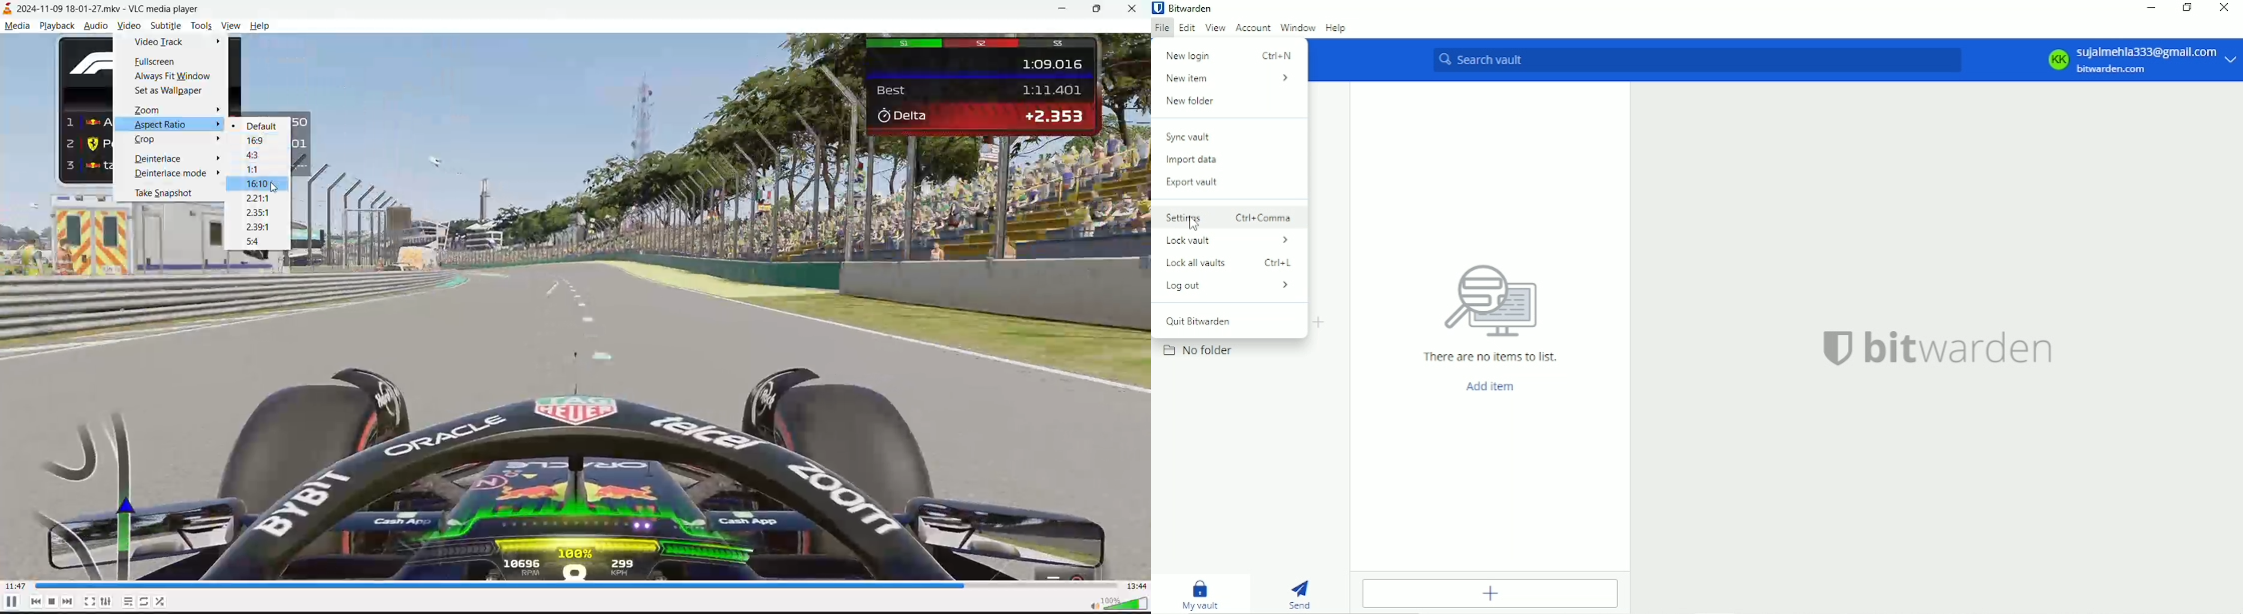 This screenshot has height=616, width=2268. I want to click on Add item, so click(1490, 388).